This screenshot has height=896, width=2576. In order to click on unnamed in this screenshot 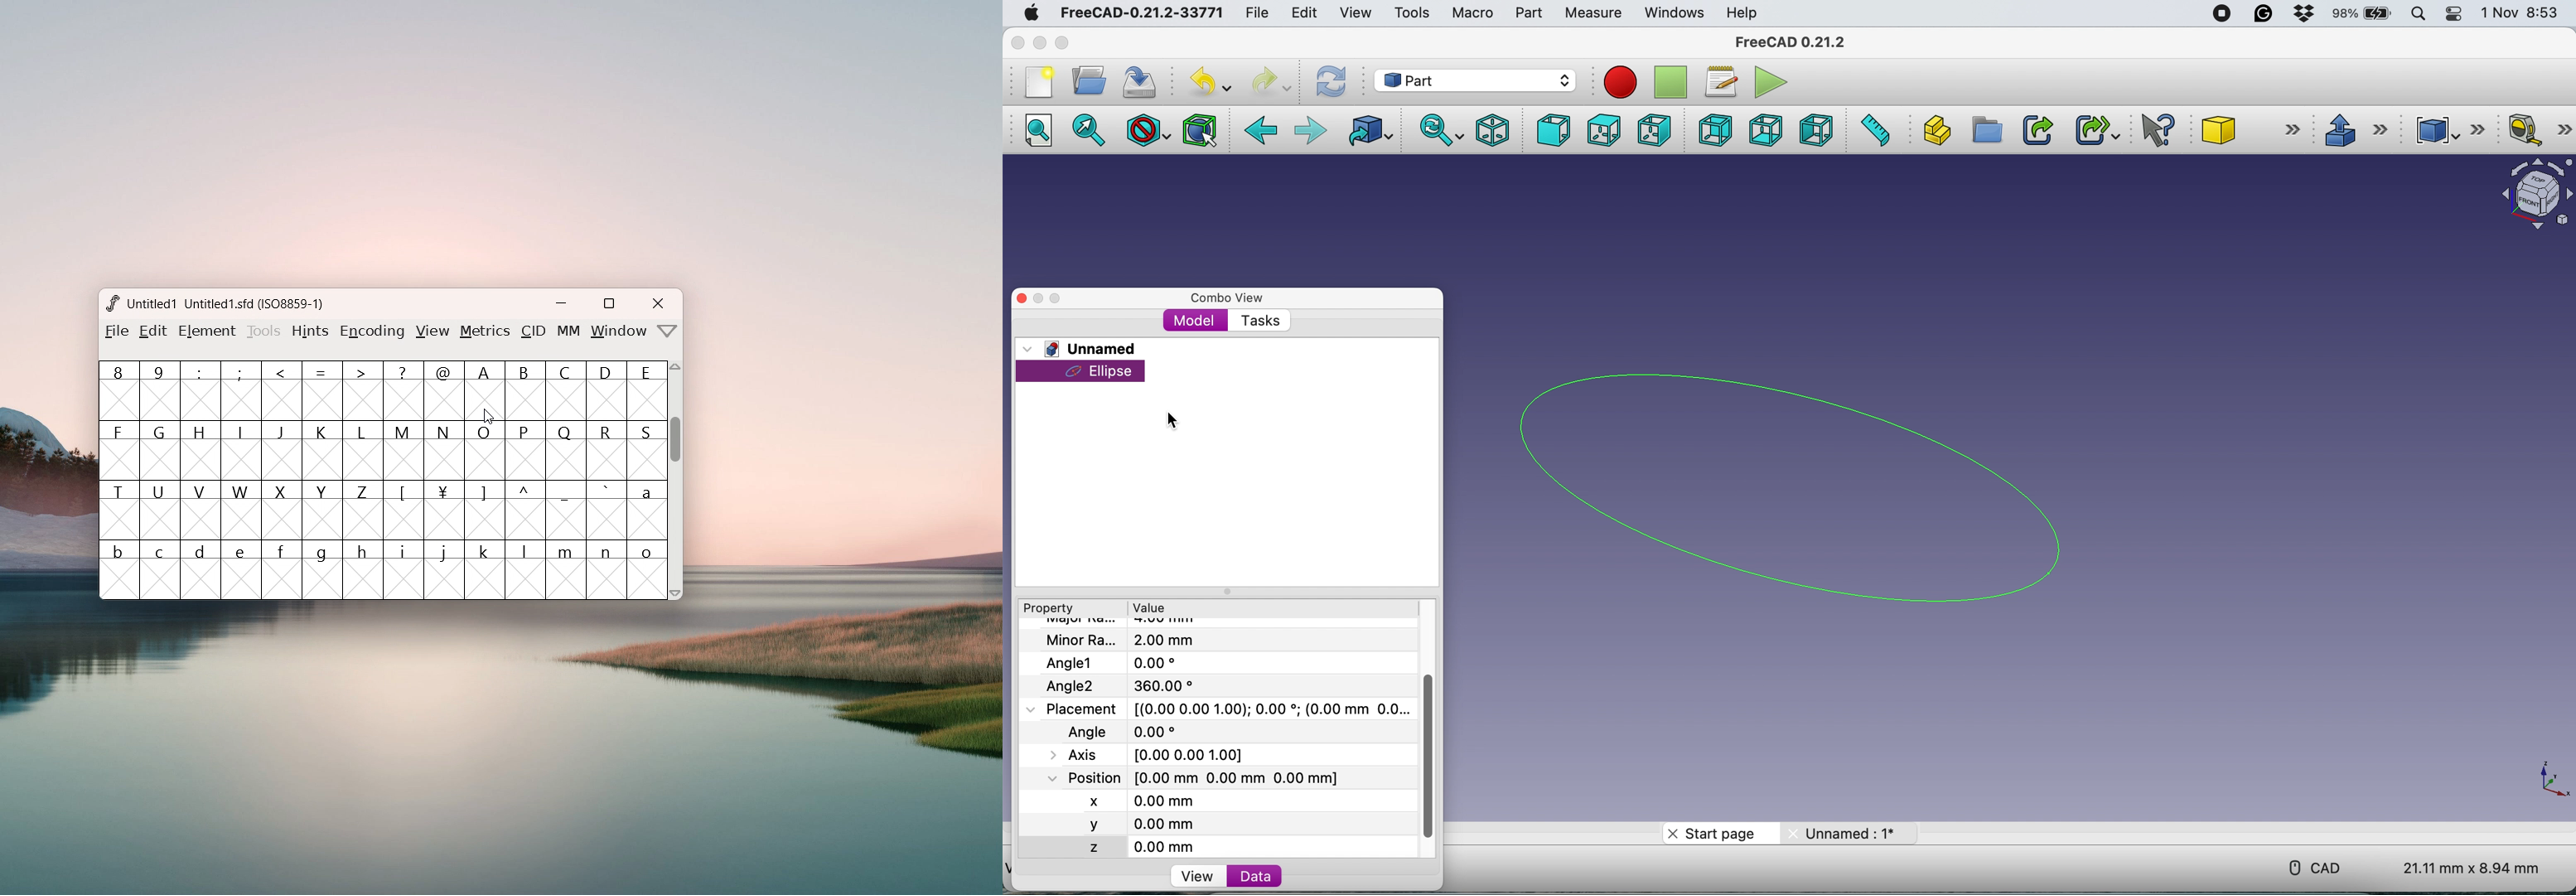, I will do `click(1844, 834)`.